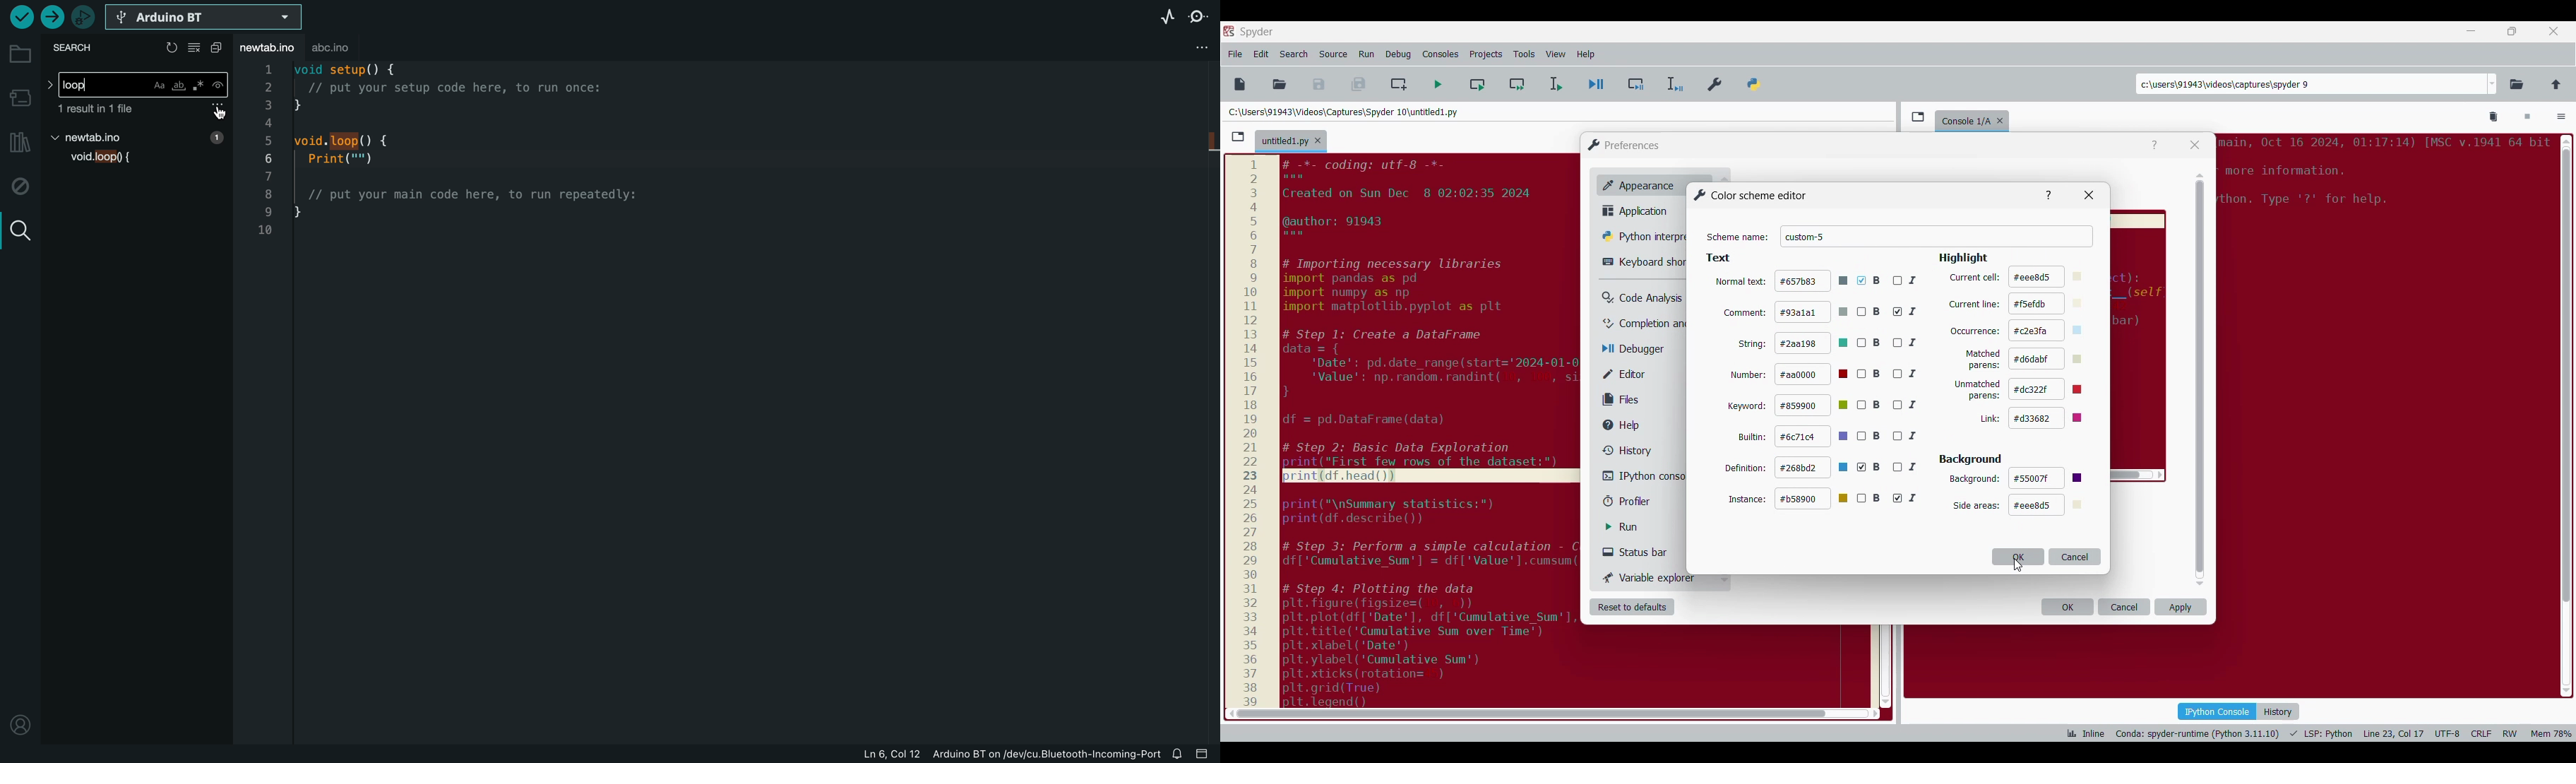  What do you see at coordinates (1740, 283) in the screenshot?
I see `normal text` at bounding box center [1740, 283].